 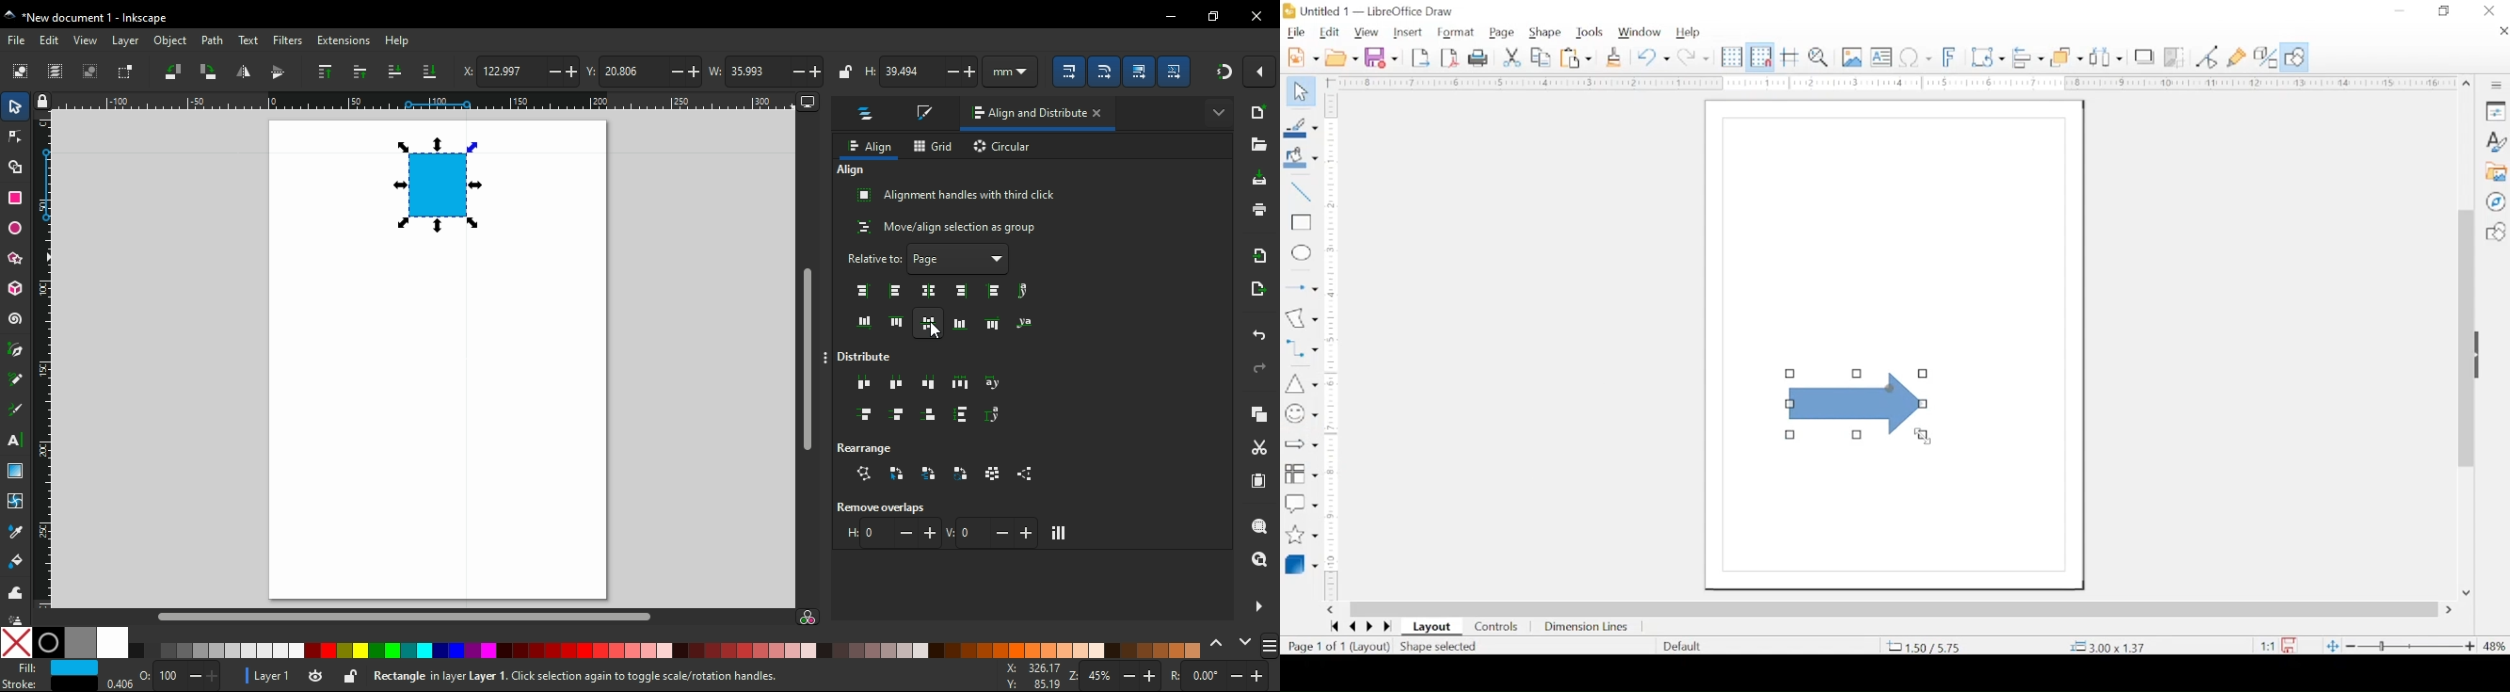 I want to click on resize handle, so click(x=1857, y=434).